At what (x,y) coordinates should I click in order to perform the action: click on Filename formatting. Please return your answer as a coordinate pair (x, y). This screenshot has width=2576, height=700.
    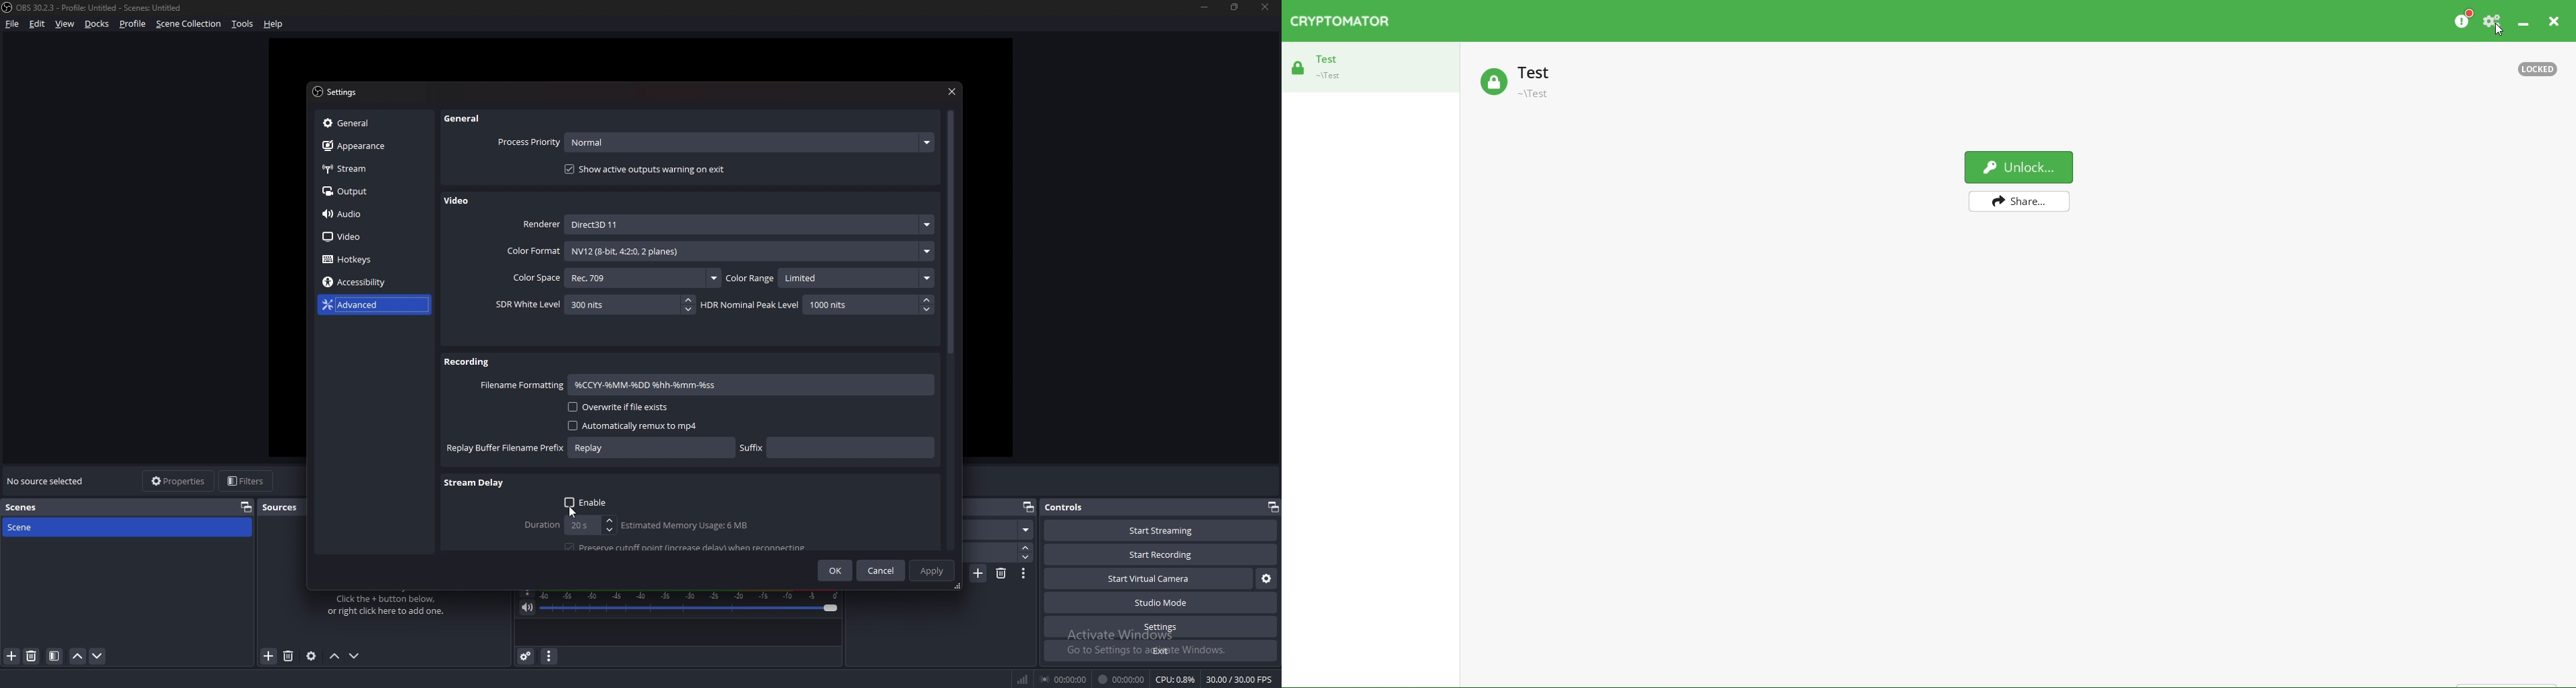
    Looking at the image, I should click on (522, 385).